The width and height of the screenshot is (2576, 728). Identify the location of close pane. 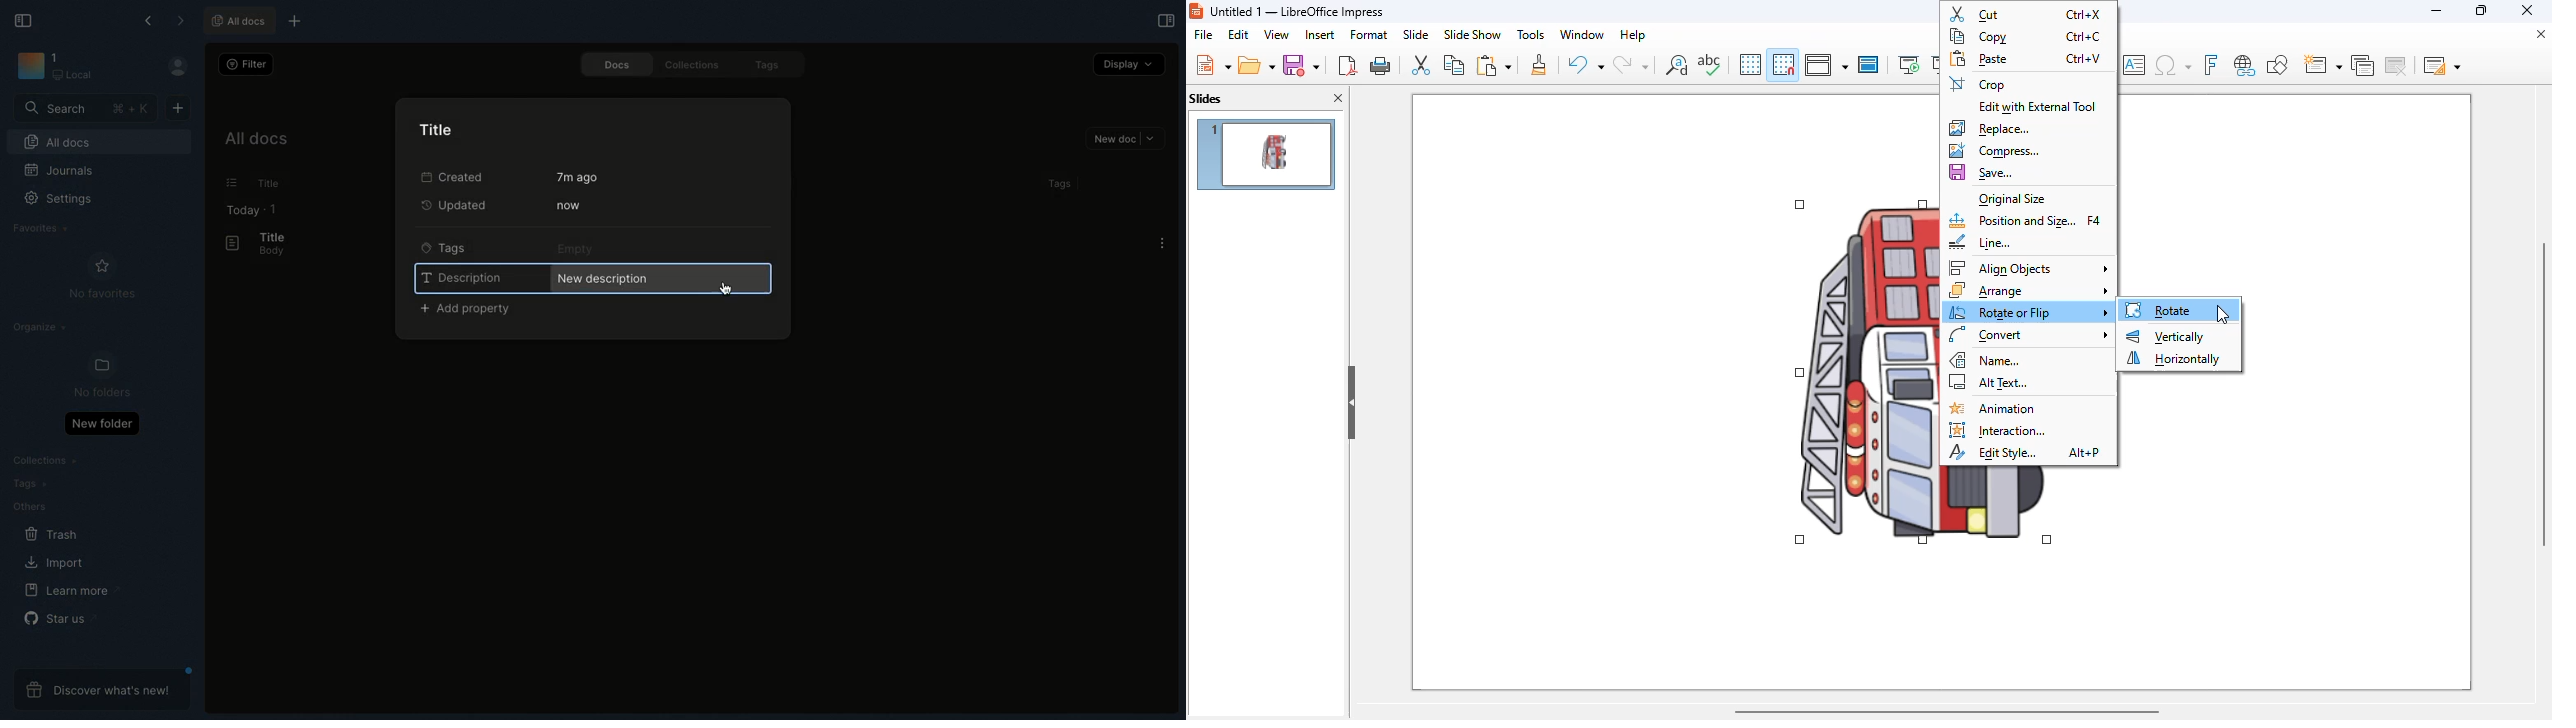
(1338, 97).